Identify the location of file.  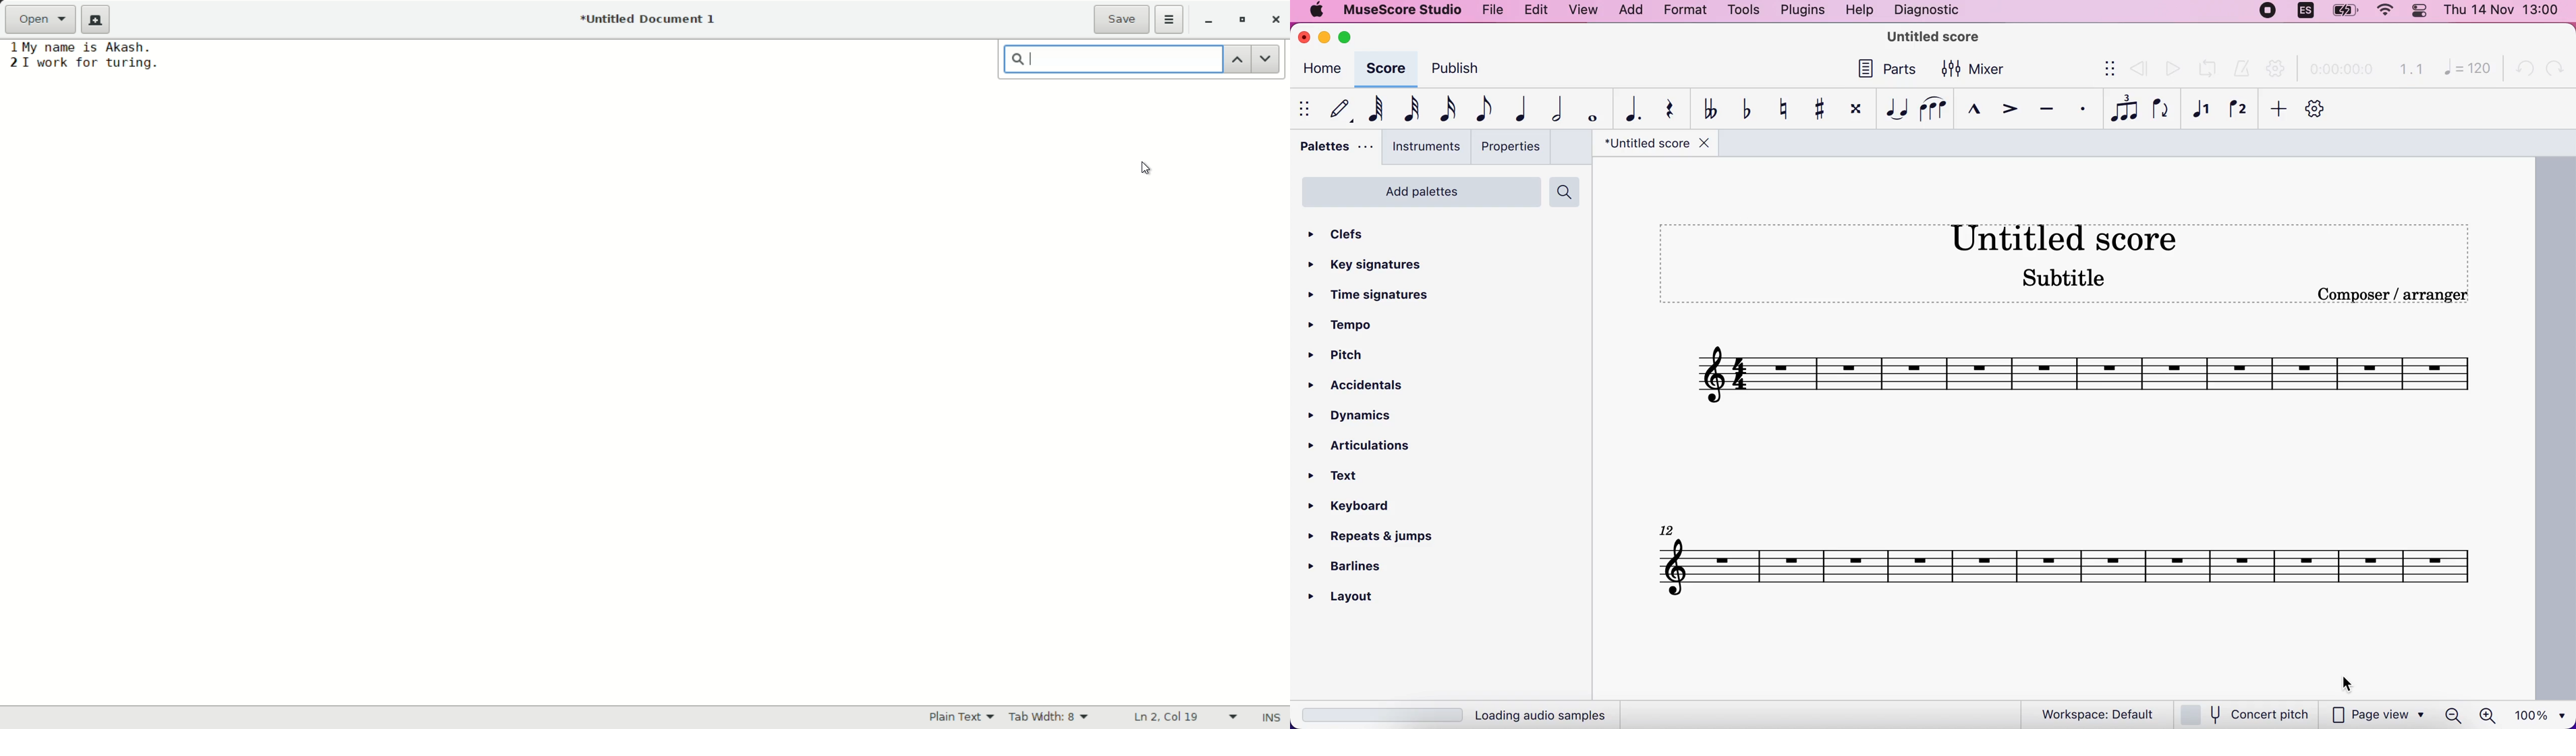
(1492, 10).